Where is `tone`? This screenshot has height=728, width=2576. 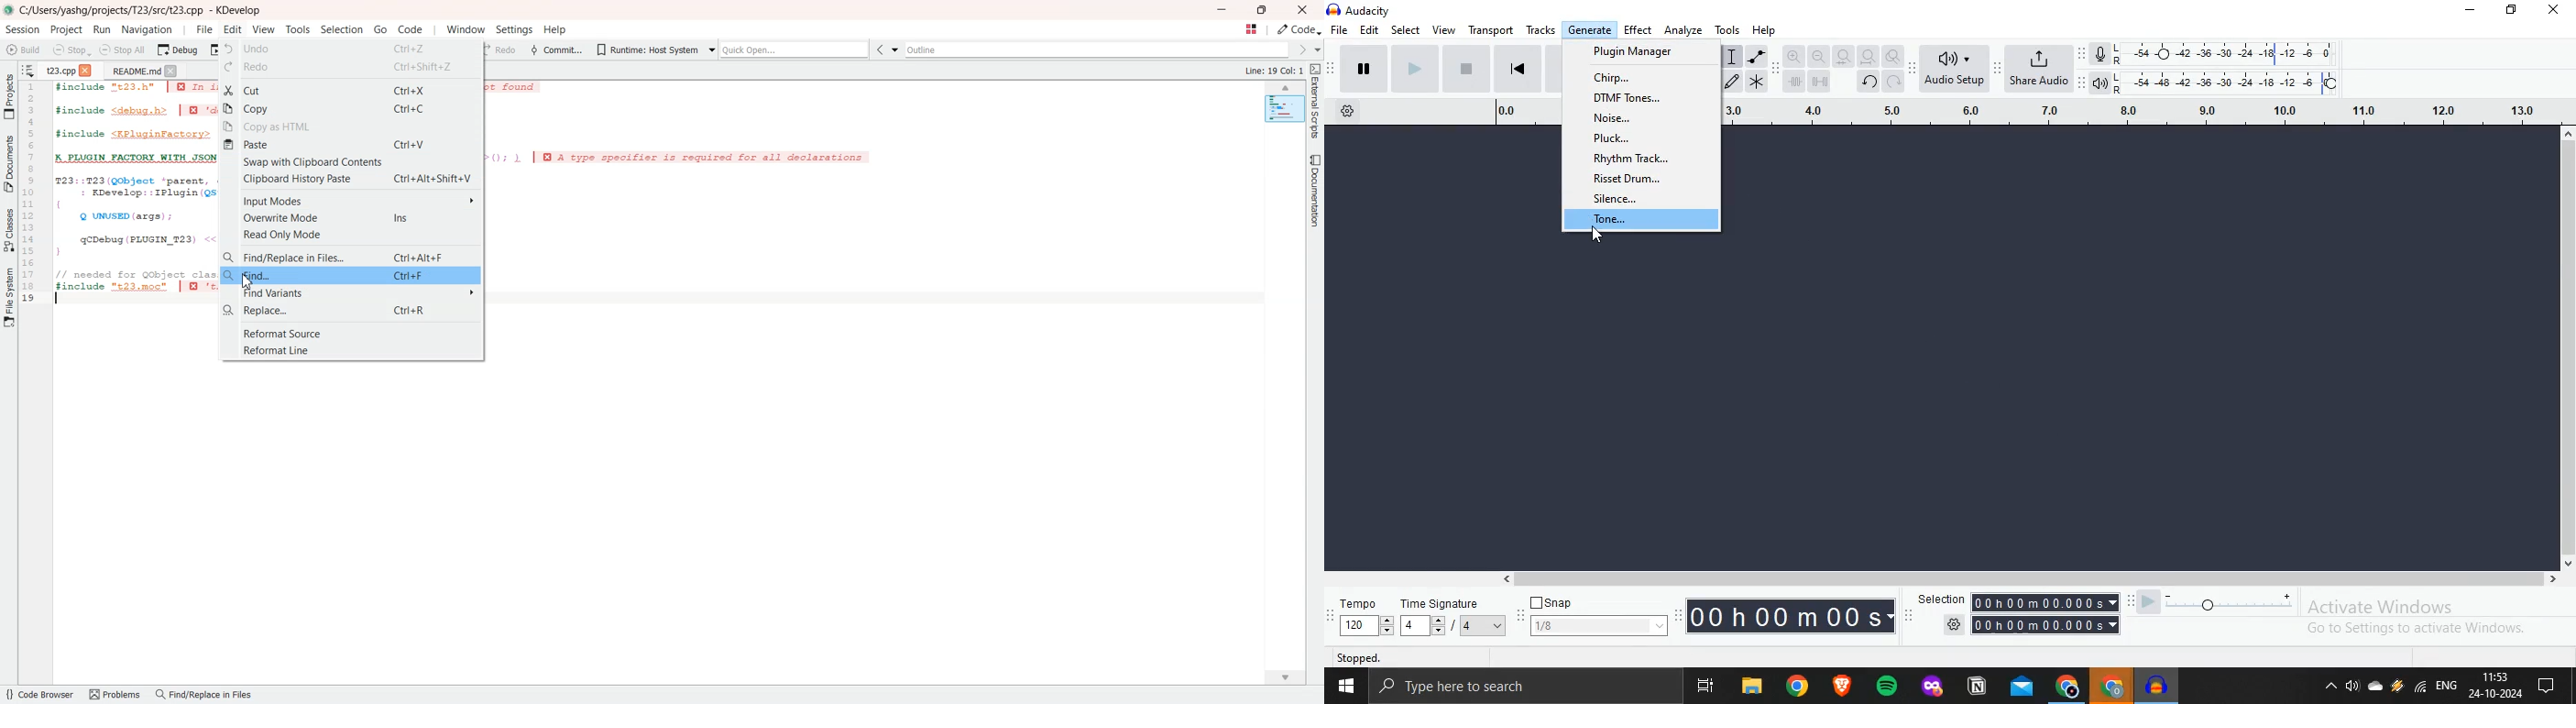
tone is located at coordinates (1628, 222).